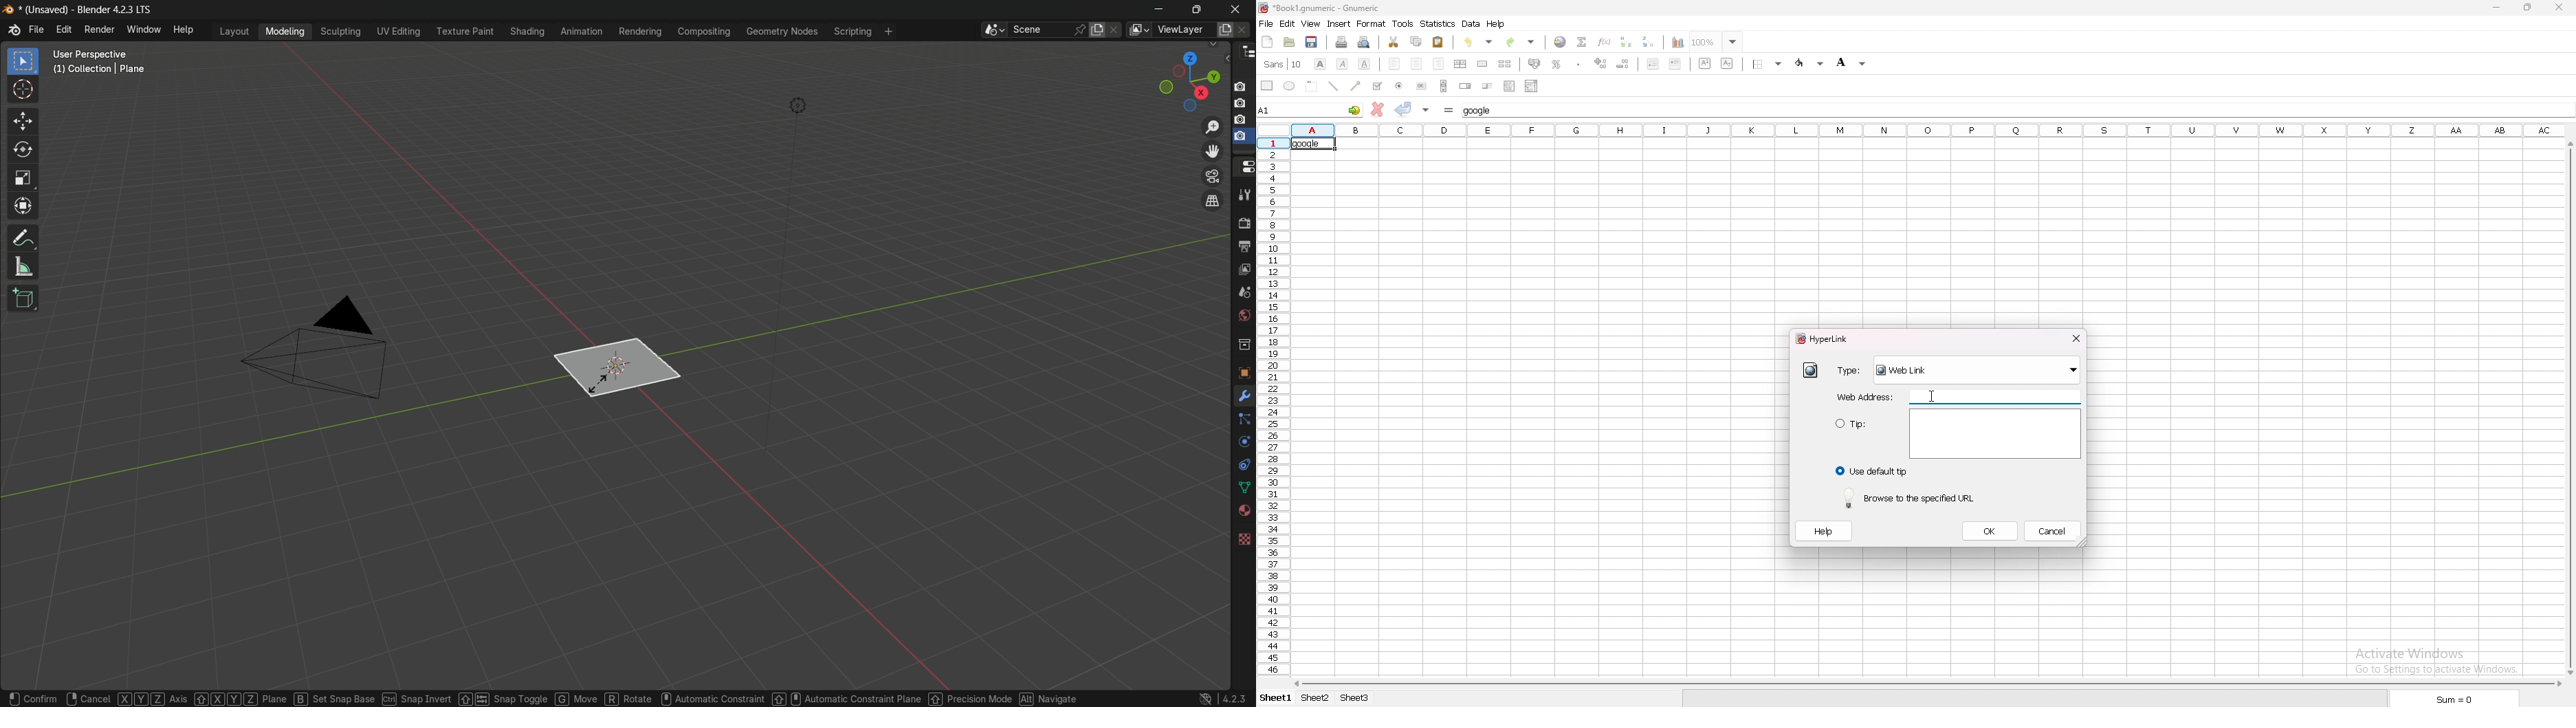 This screenshot has height=728, width=2576. Describe the element at coordinates (1438, 43) in the screenshot. I see `paste` at that location.